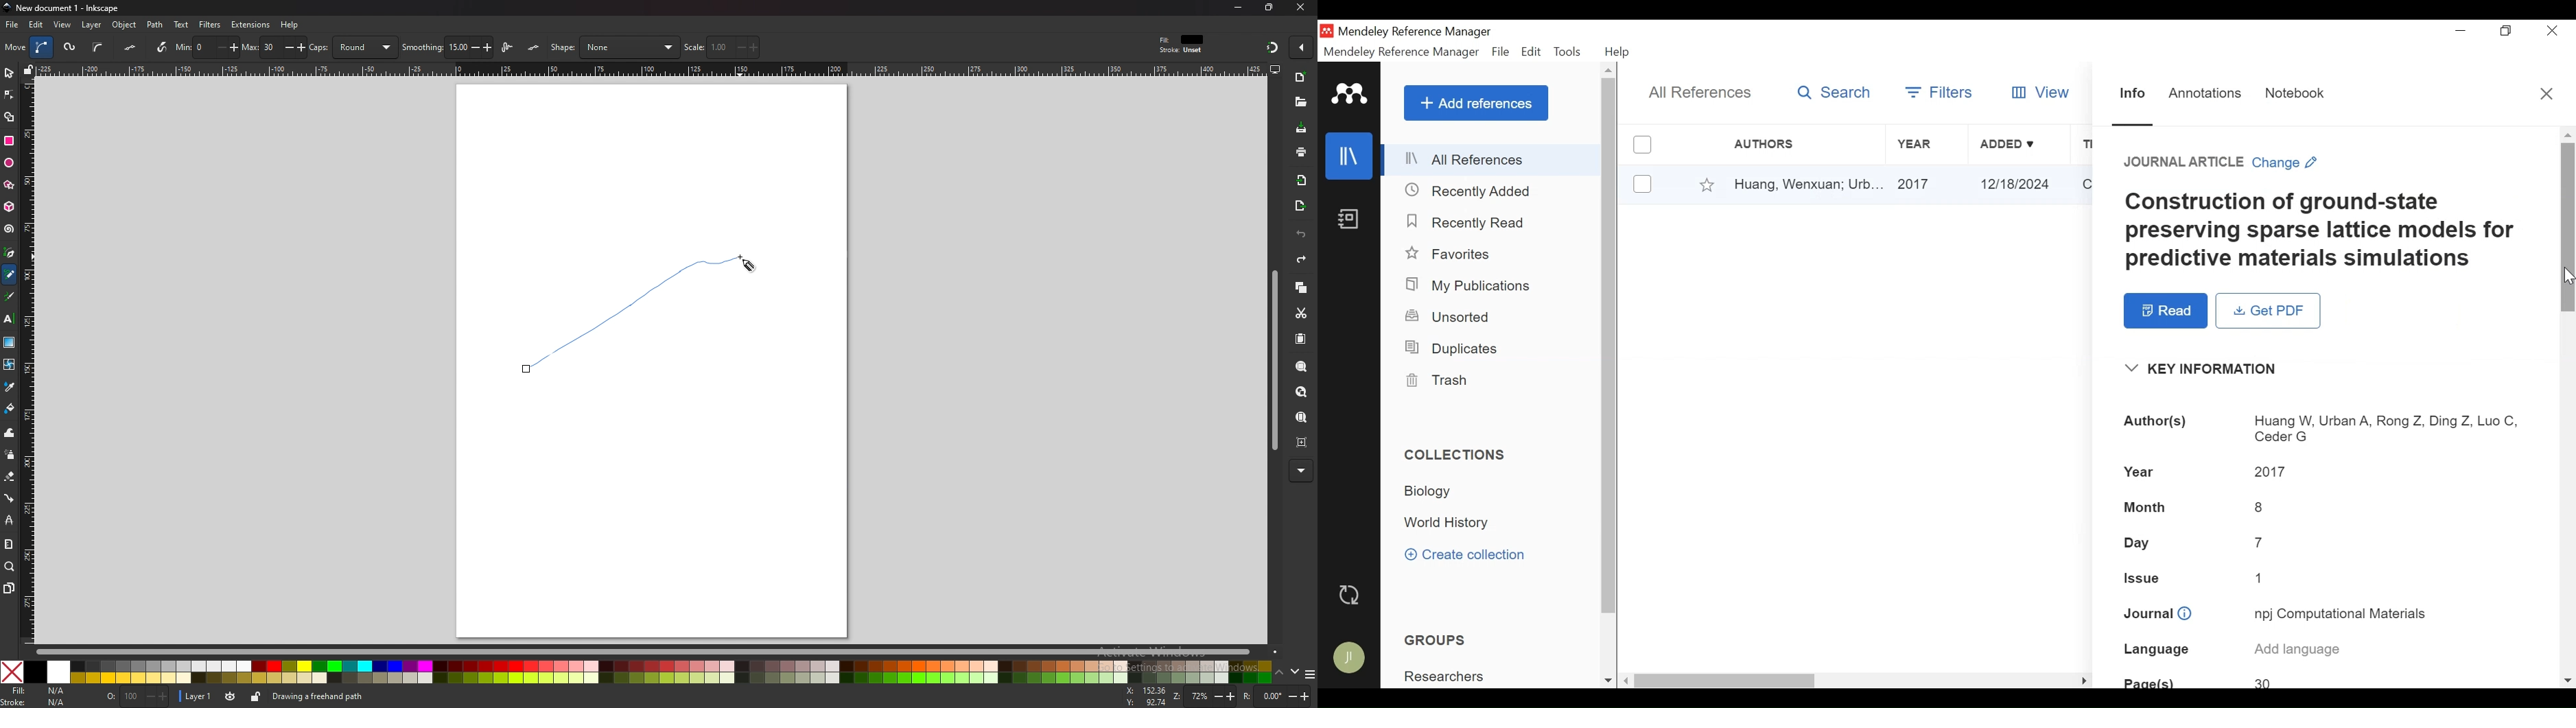 Image resolution: width=2576 pixels, height=728 pixels. I want to click on Scroll up, so click(1610, 71).